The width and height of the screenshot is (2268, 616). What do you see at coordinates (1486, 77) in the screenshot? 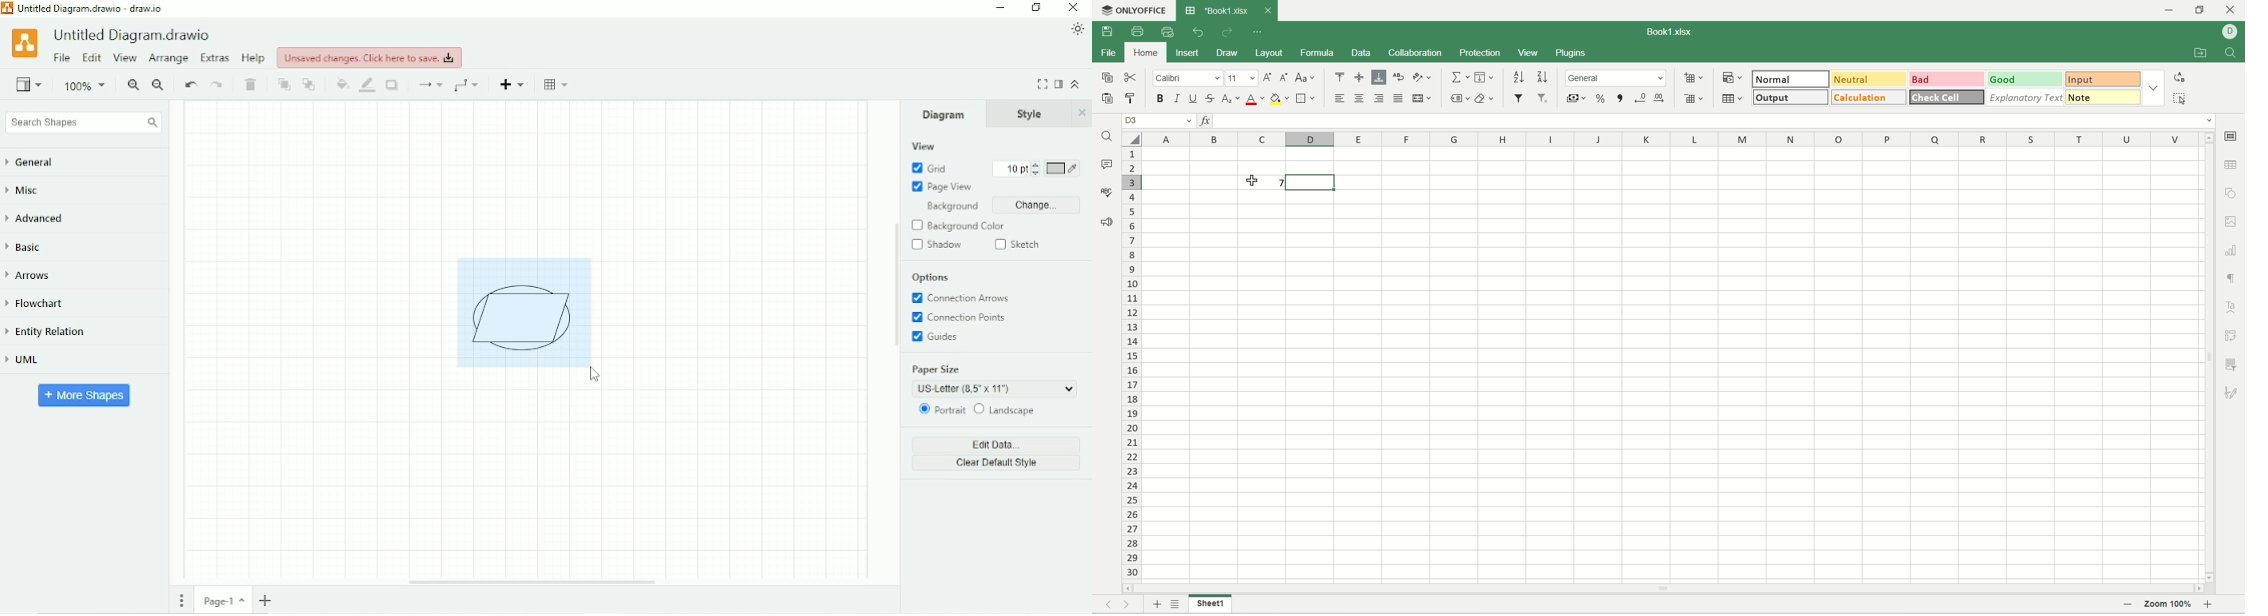
I see `fill` at bounding box center [1486, 77].